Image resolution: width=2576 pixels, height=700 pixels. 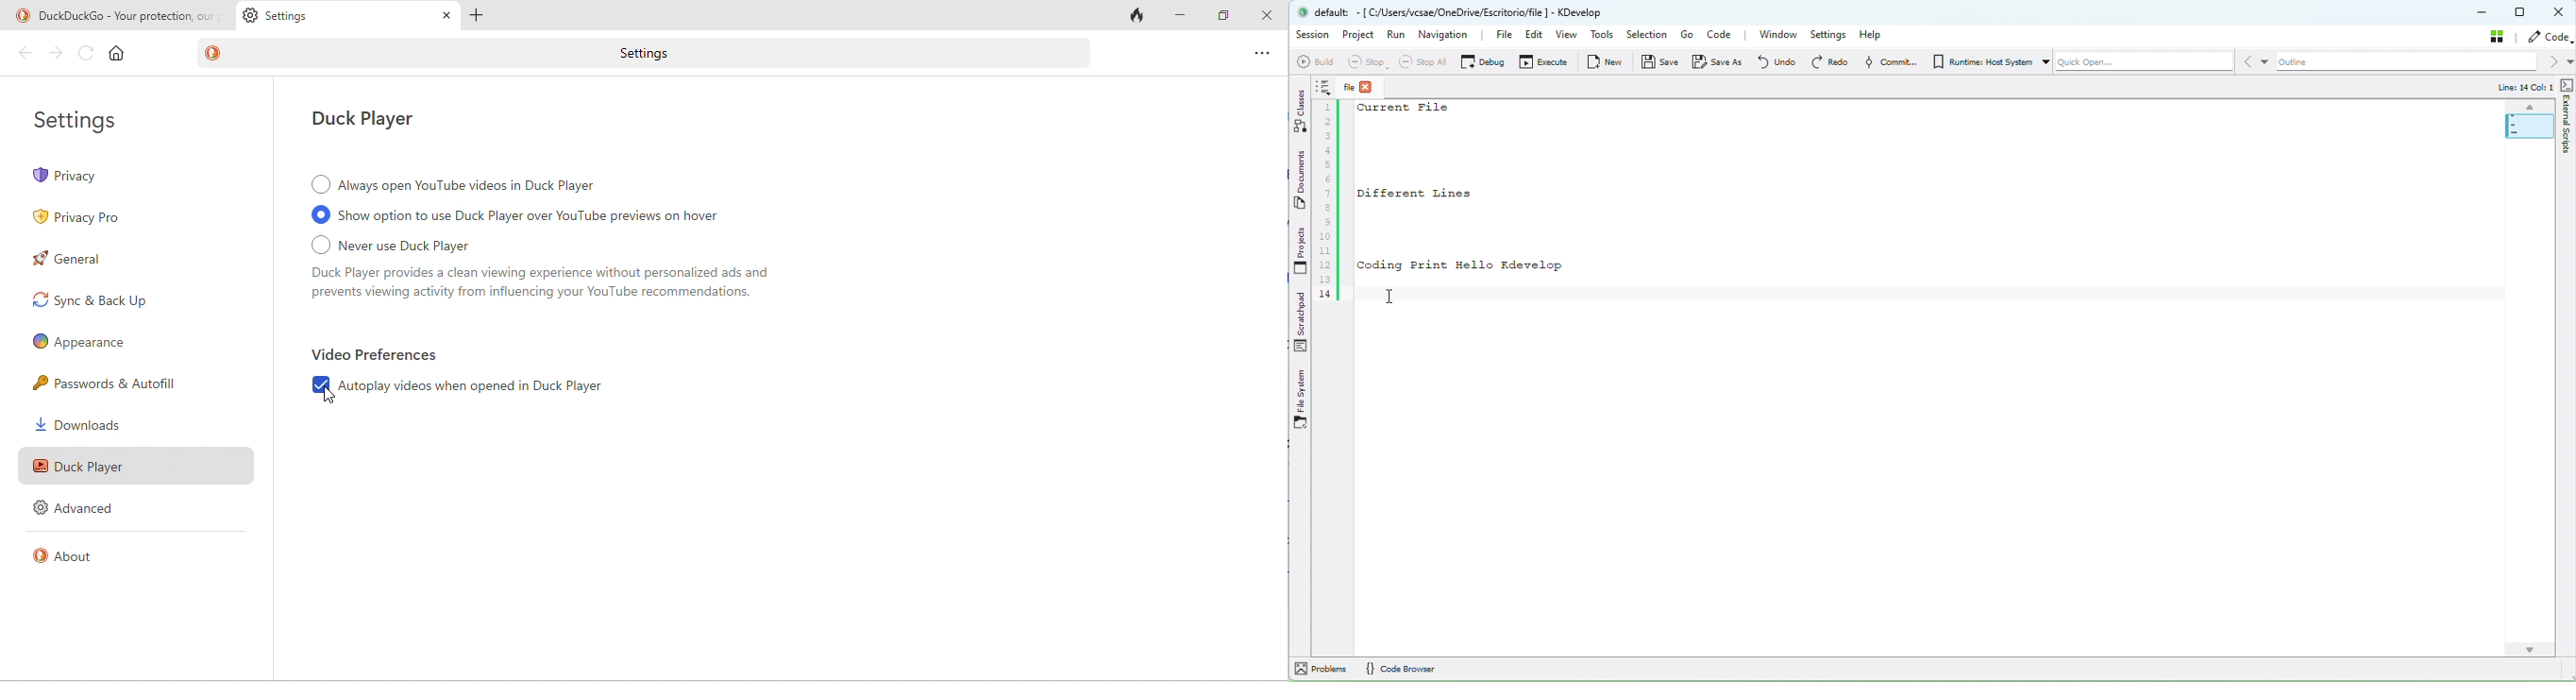 What do you see at coordinates (1183, 16) in the screenshot?
I see `minimize` at bounding box center [1183, 16].